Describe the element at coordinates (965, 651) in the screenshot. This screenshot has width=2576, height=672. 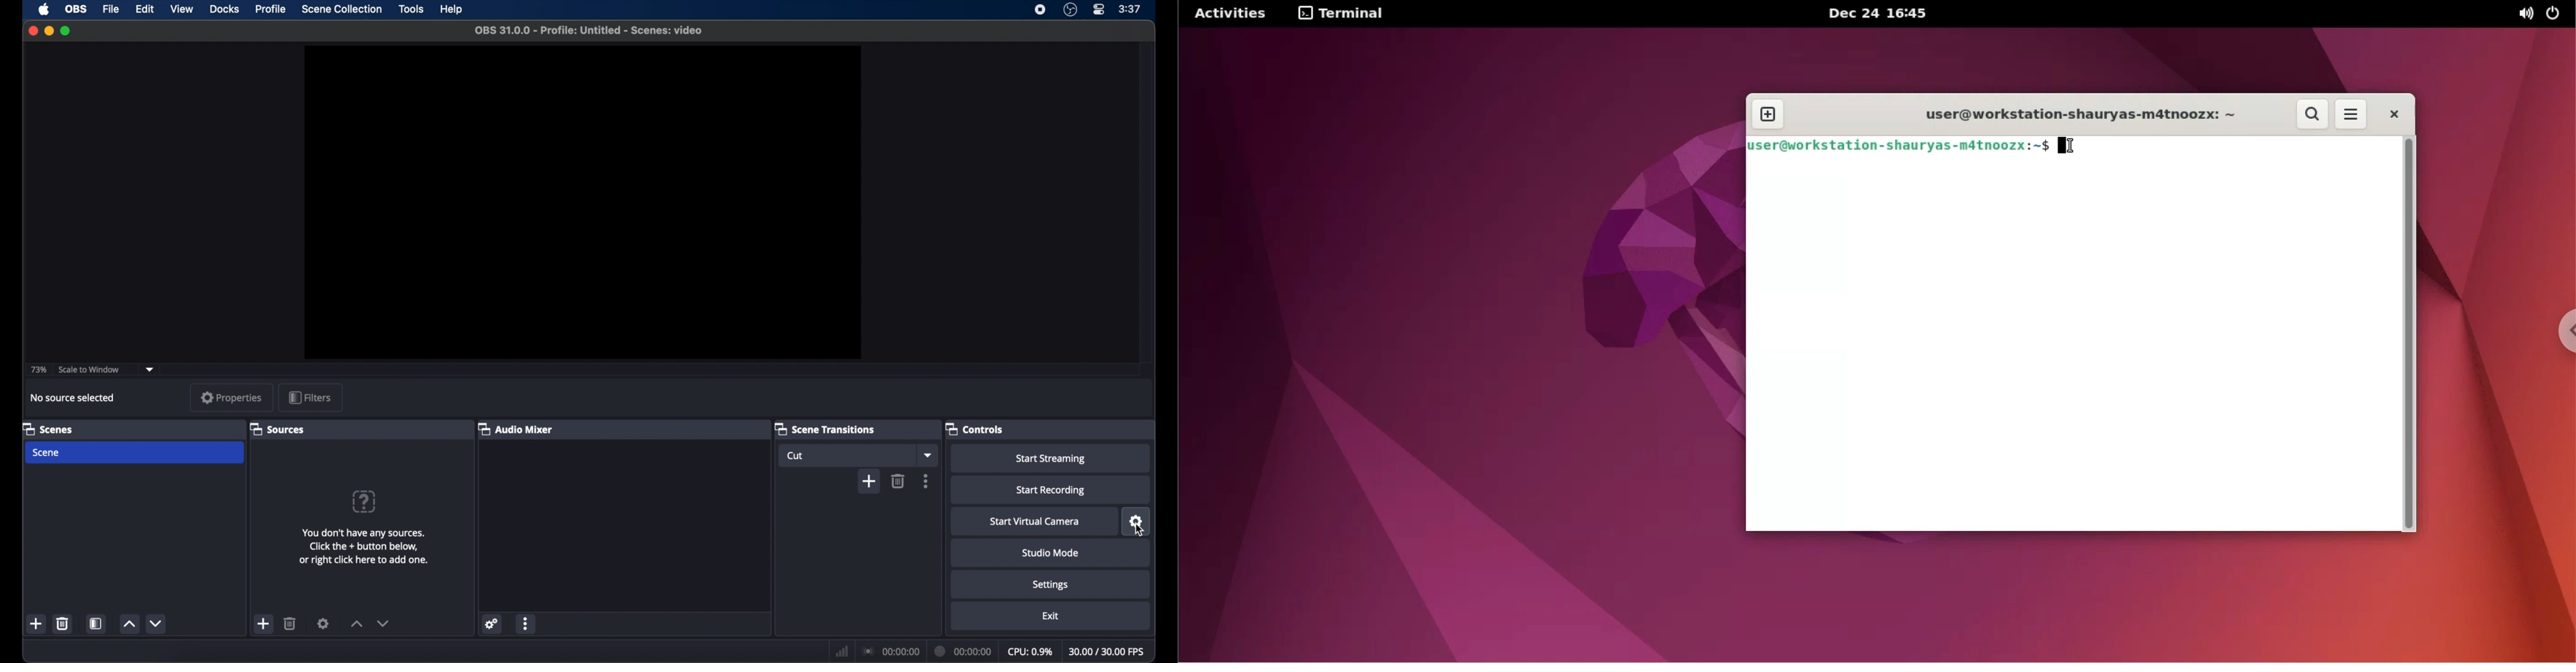
I see `duration` at that location.